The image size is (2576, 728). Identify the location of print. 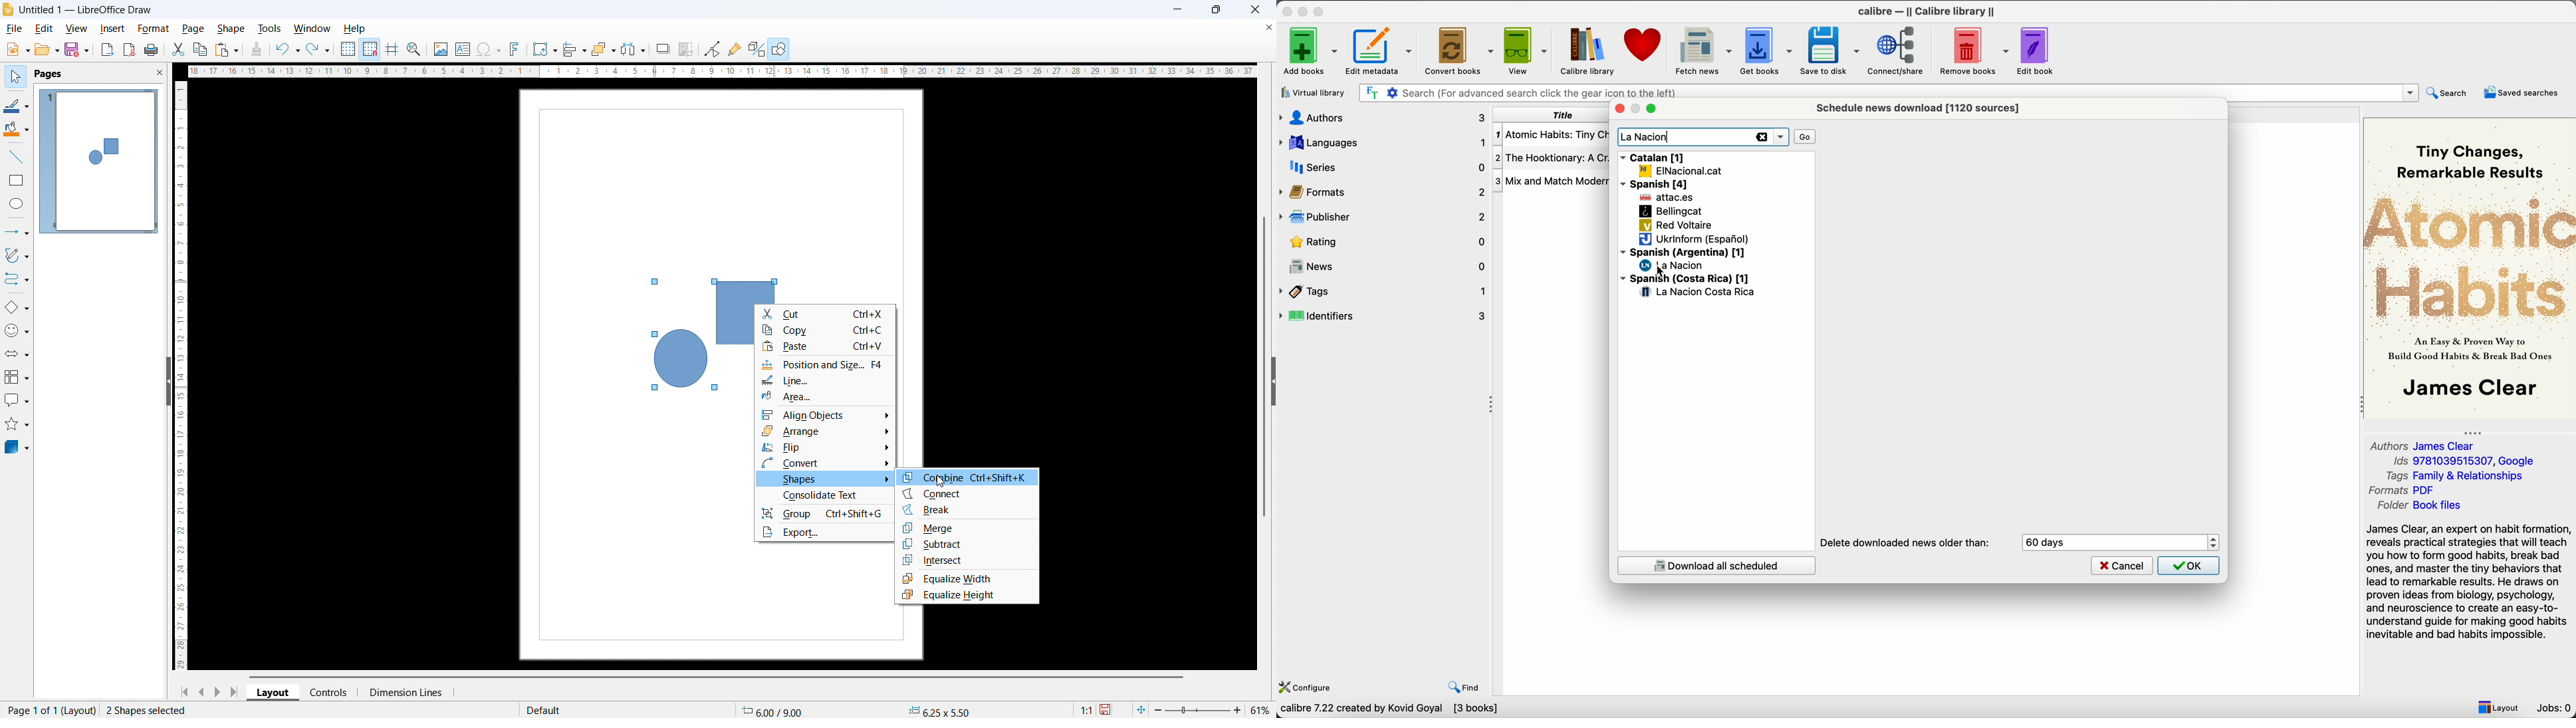
(153, 50).